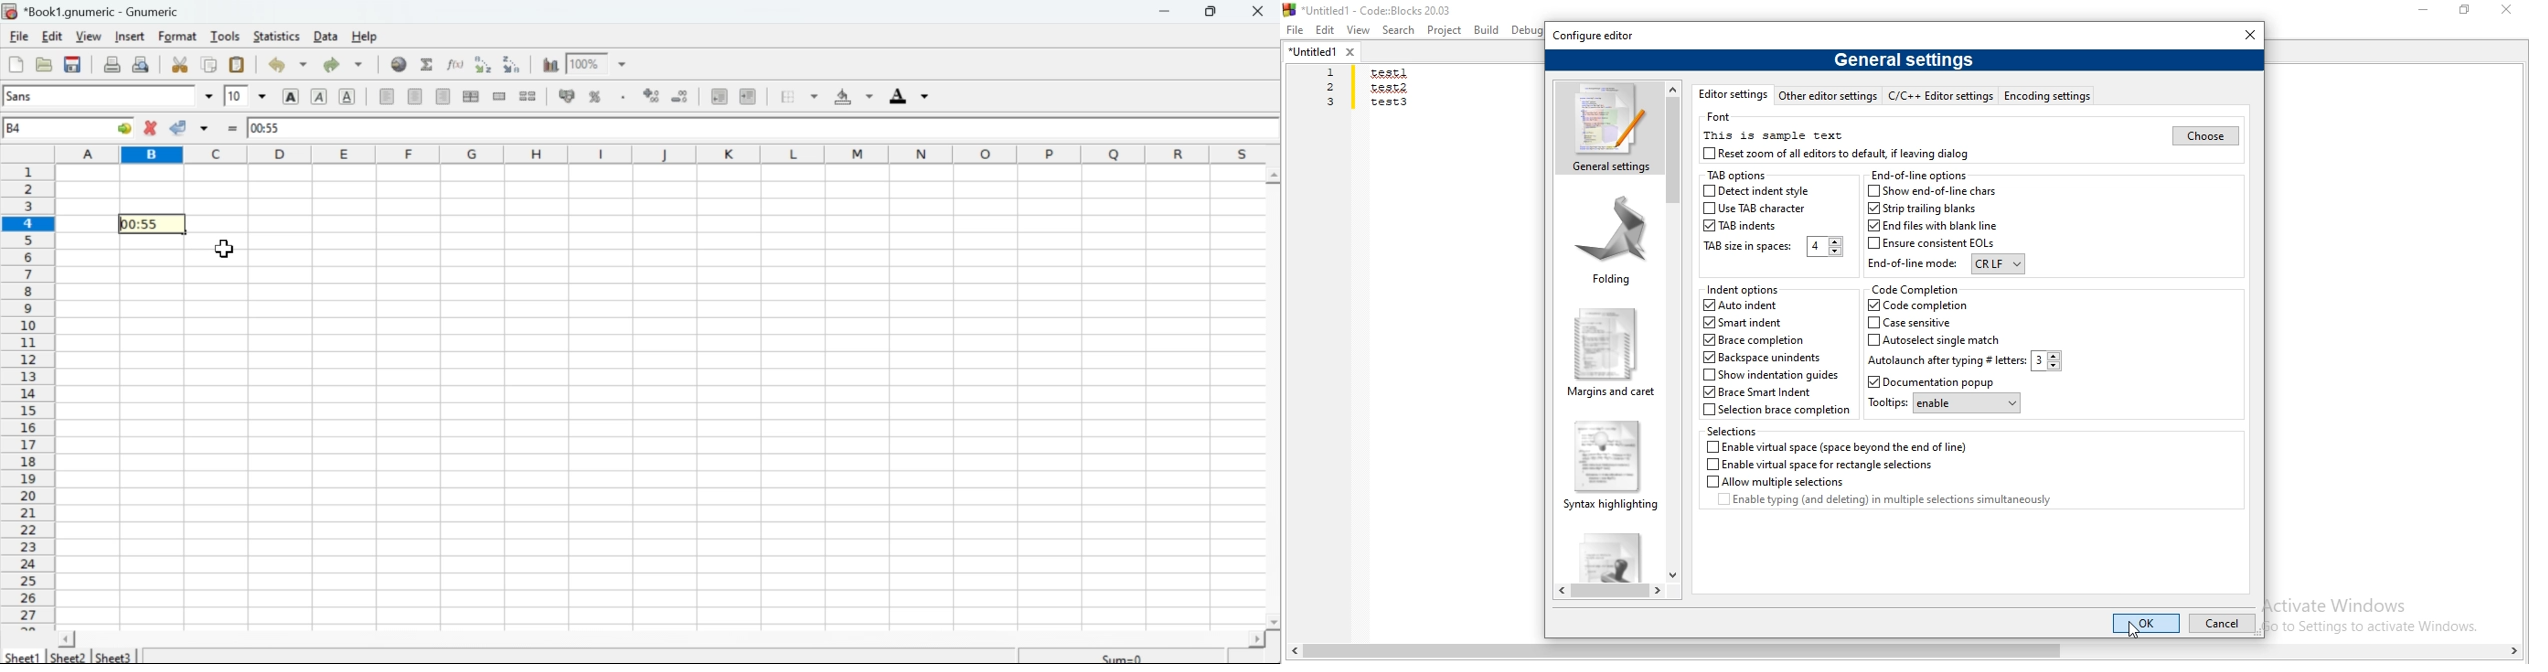 Image resolution: width=2548 pixels, height=672 pixels. What do you see at coordinates (1943, 404) in the screenshot?
I see `Tooltips: enable` at bounding box center [1943, 404].